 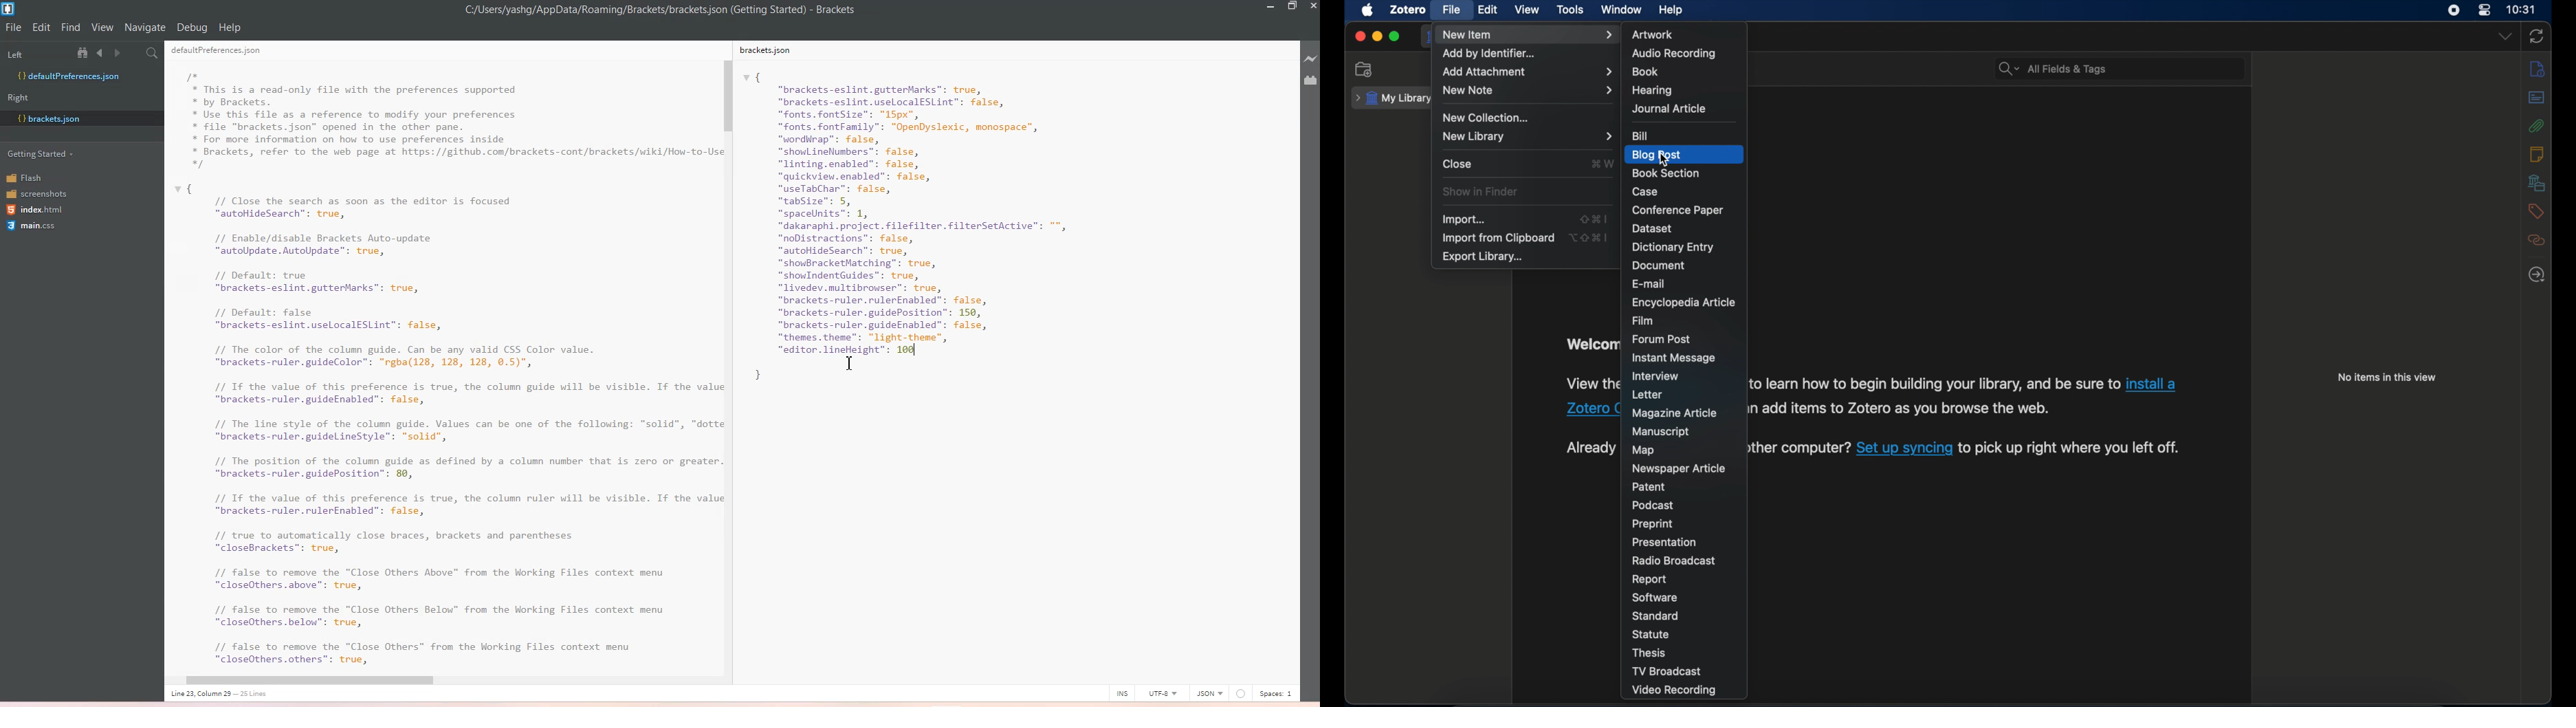 I want to click on , so click(x=1904, y=410).